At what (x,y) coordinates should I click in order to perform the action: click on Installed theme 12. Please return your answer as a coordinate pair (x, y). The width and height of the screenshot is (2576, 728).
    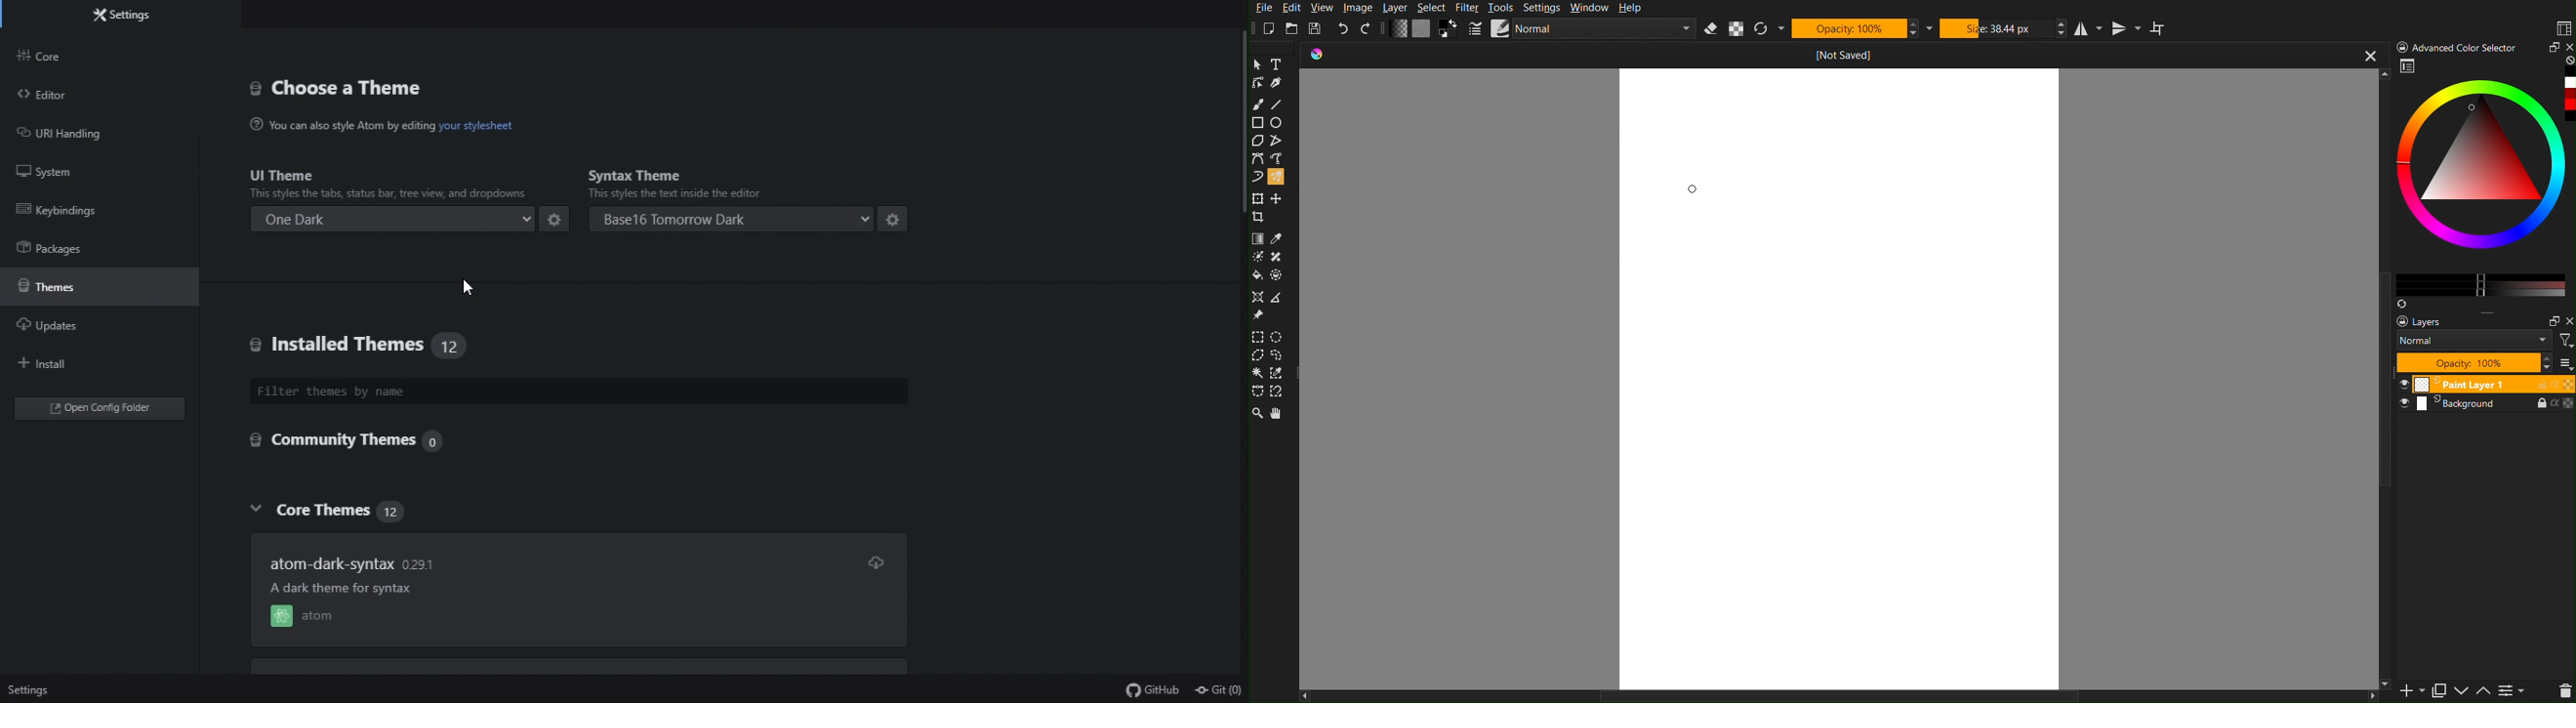
    Looking at the image, I should click on (366, 349).